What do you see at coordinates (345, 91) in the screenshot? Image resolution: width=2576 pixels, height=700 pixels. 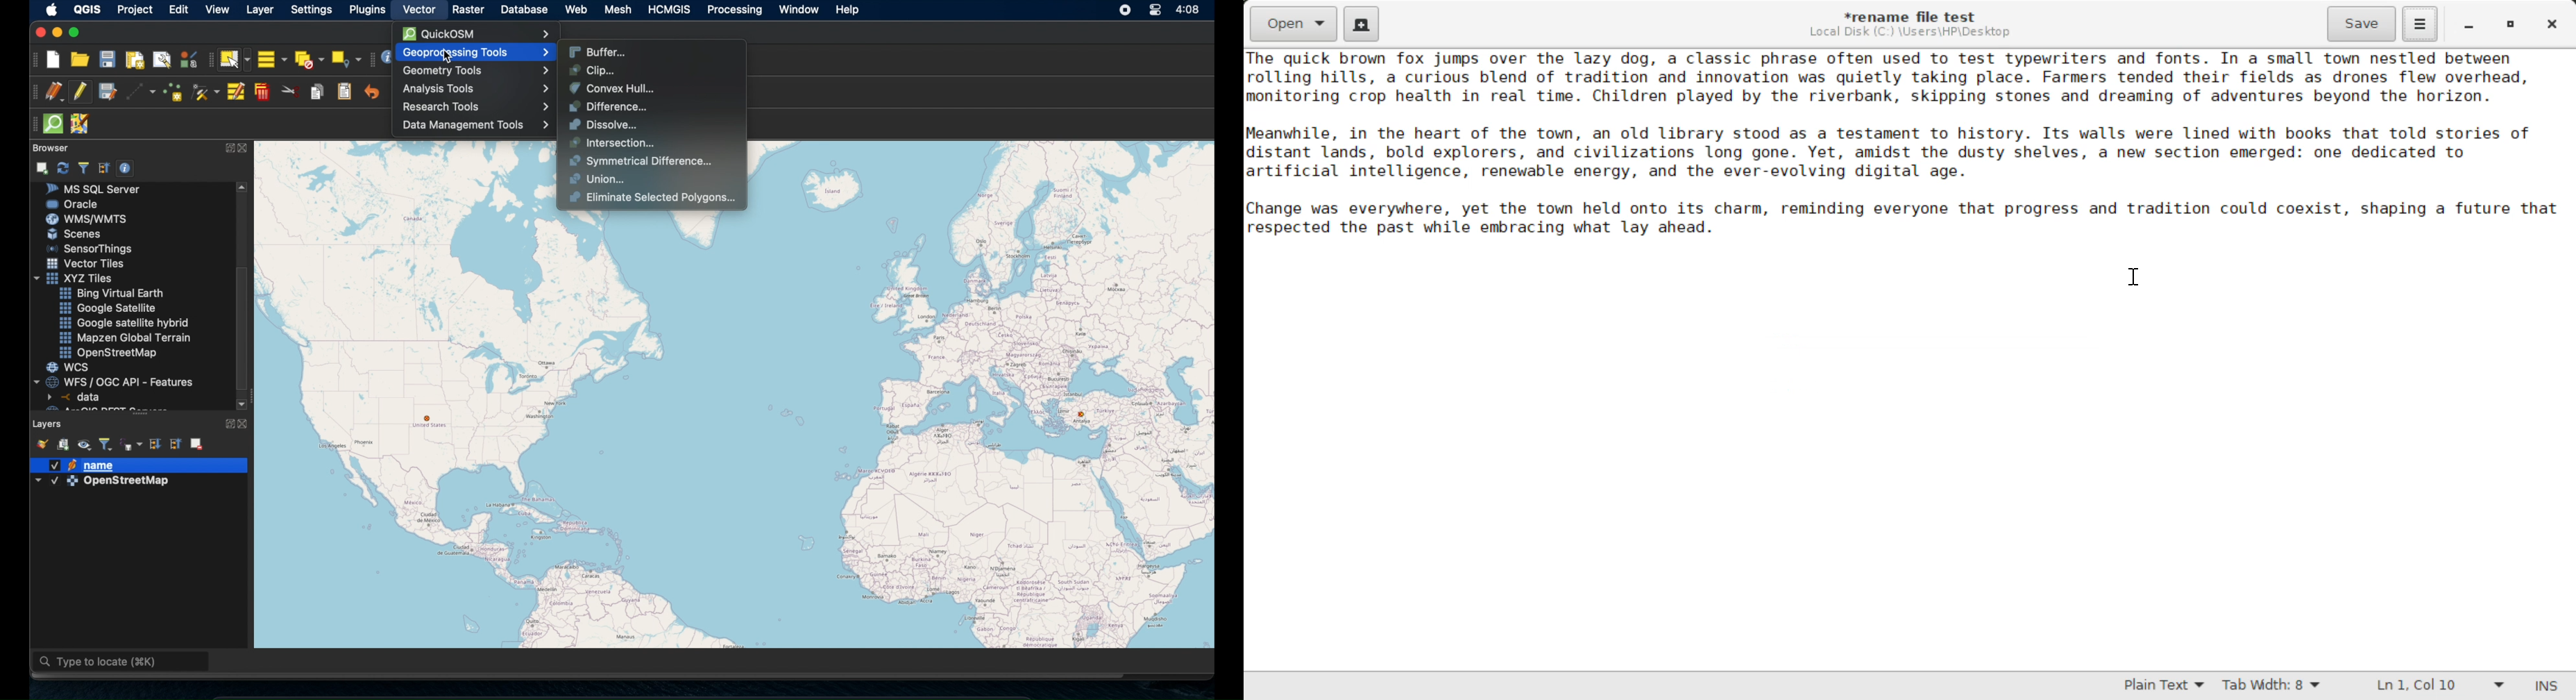 I see `paste features` at bounding box center [345, 91].